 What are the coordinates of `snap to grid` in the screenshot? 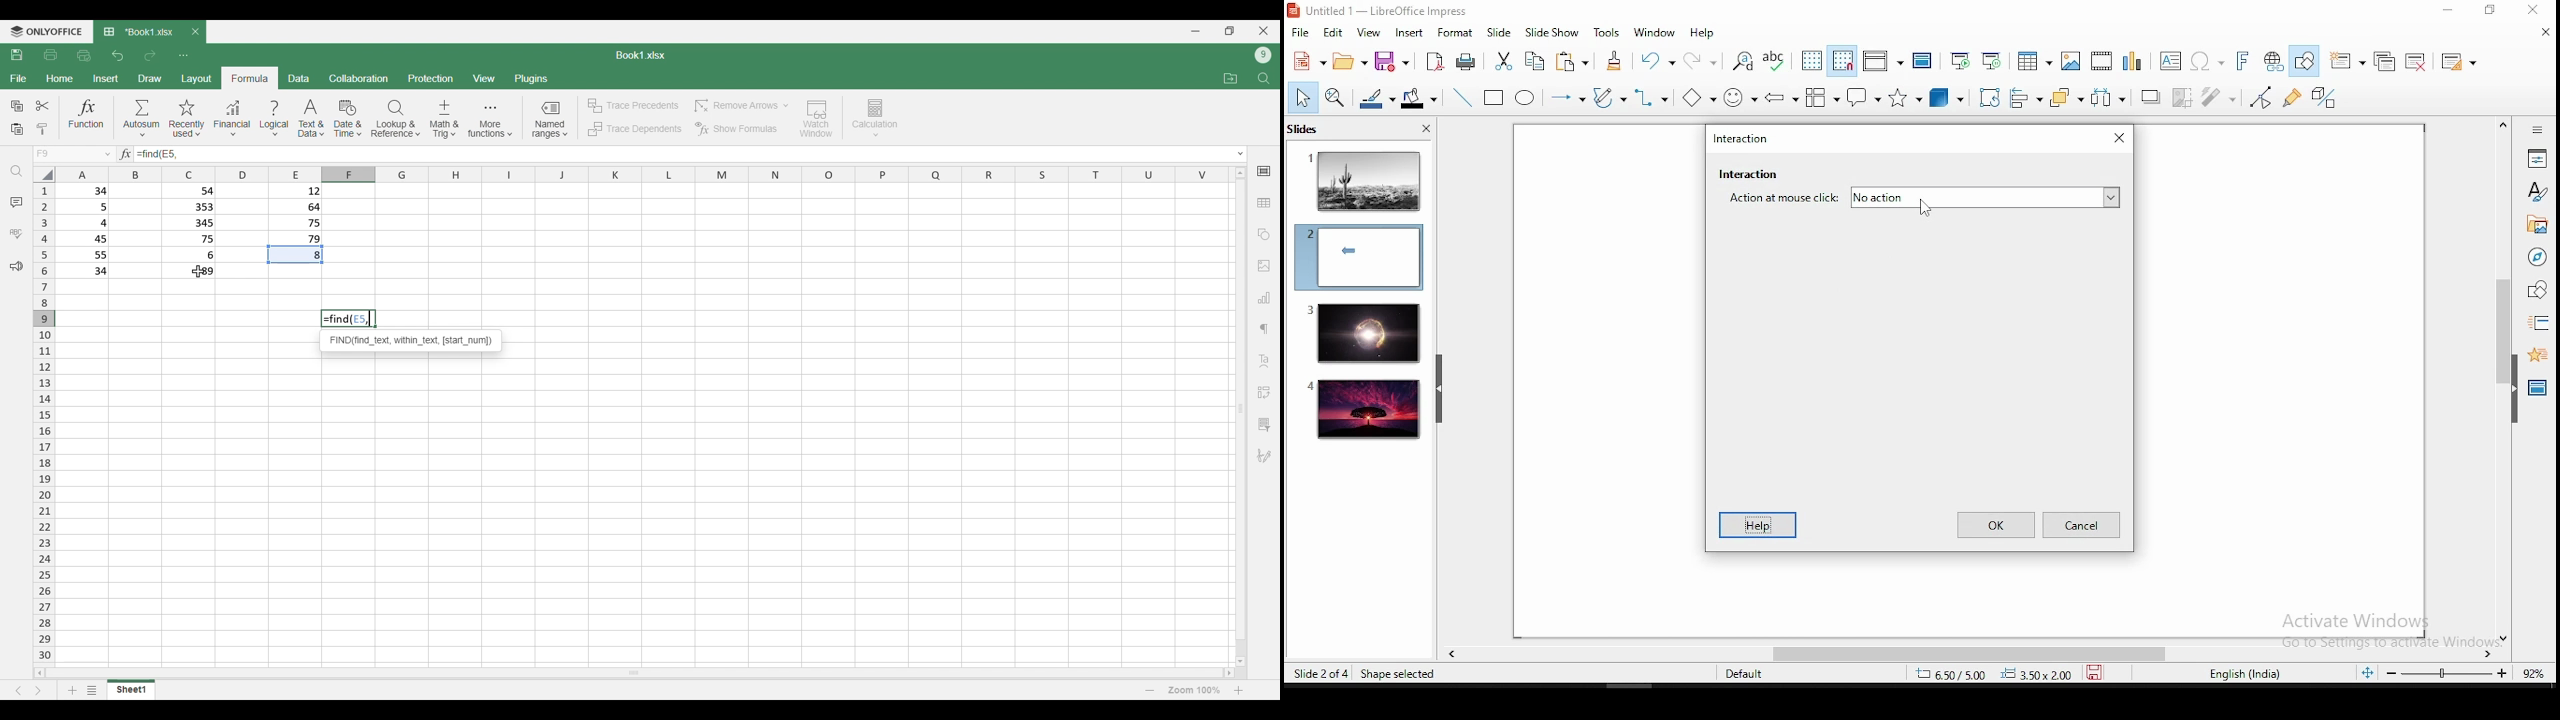 It's located at (1843, 62).